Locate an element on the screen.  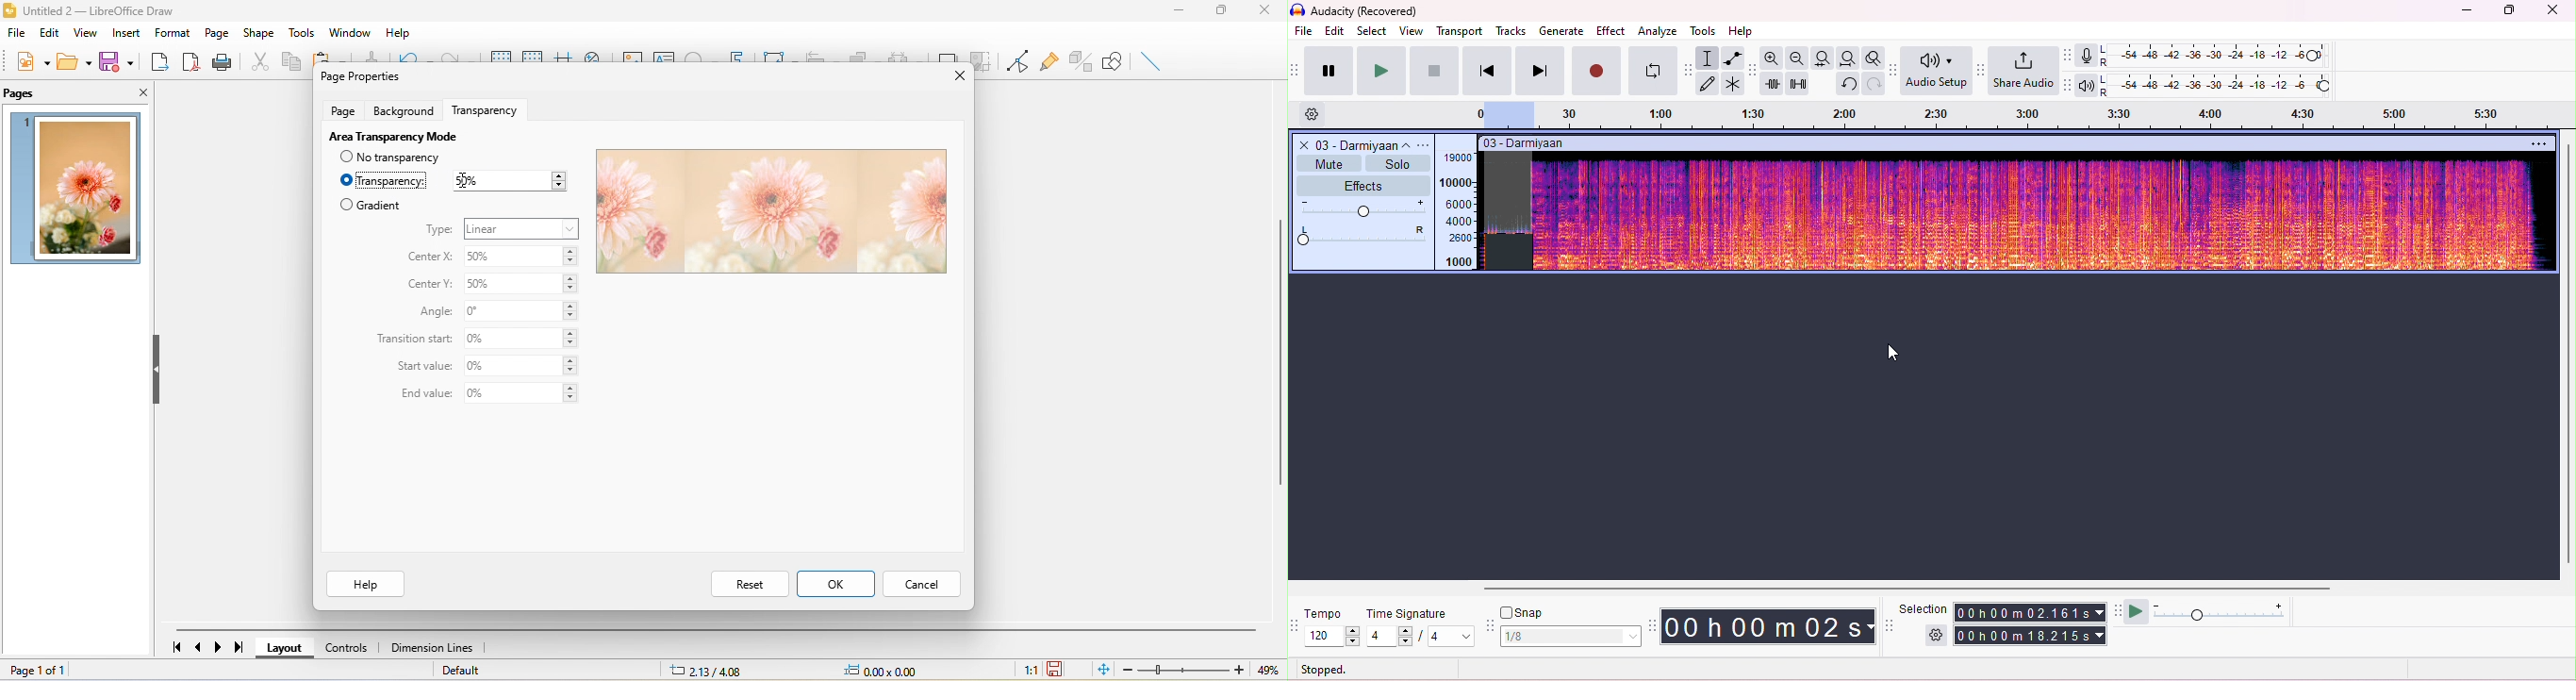
volume is located at coordinates (1364, 208).